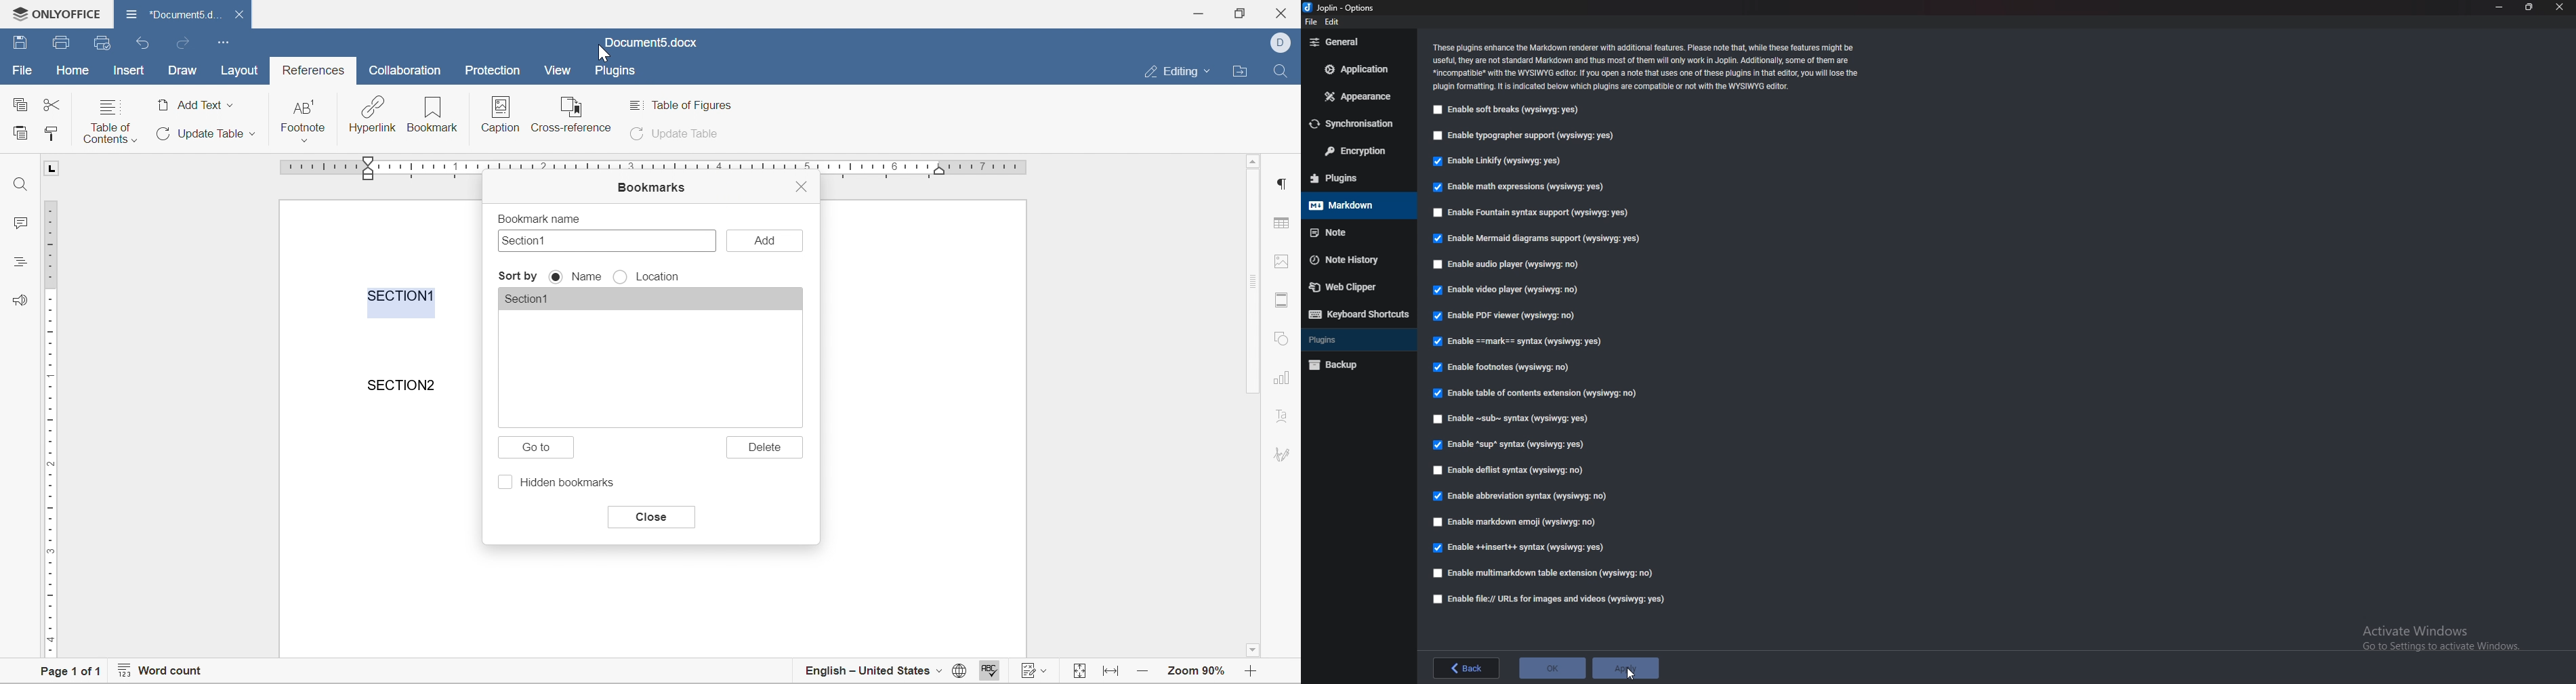 Image resolution: width=2576 pixels, height=700 pixels. Describe the element at coordinates (1353, 366) in the screenshot. I see `Backup` at that location.